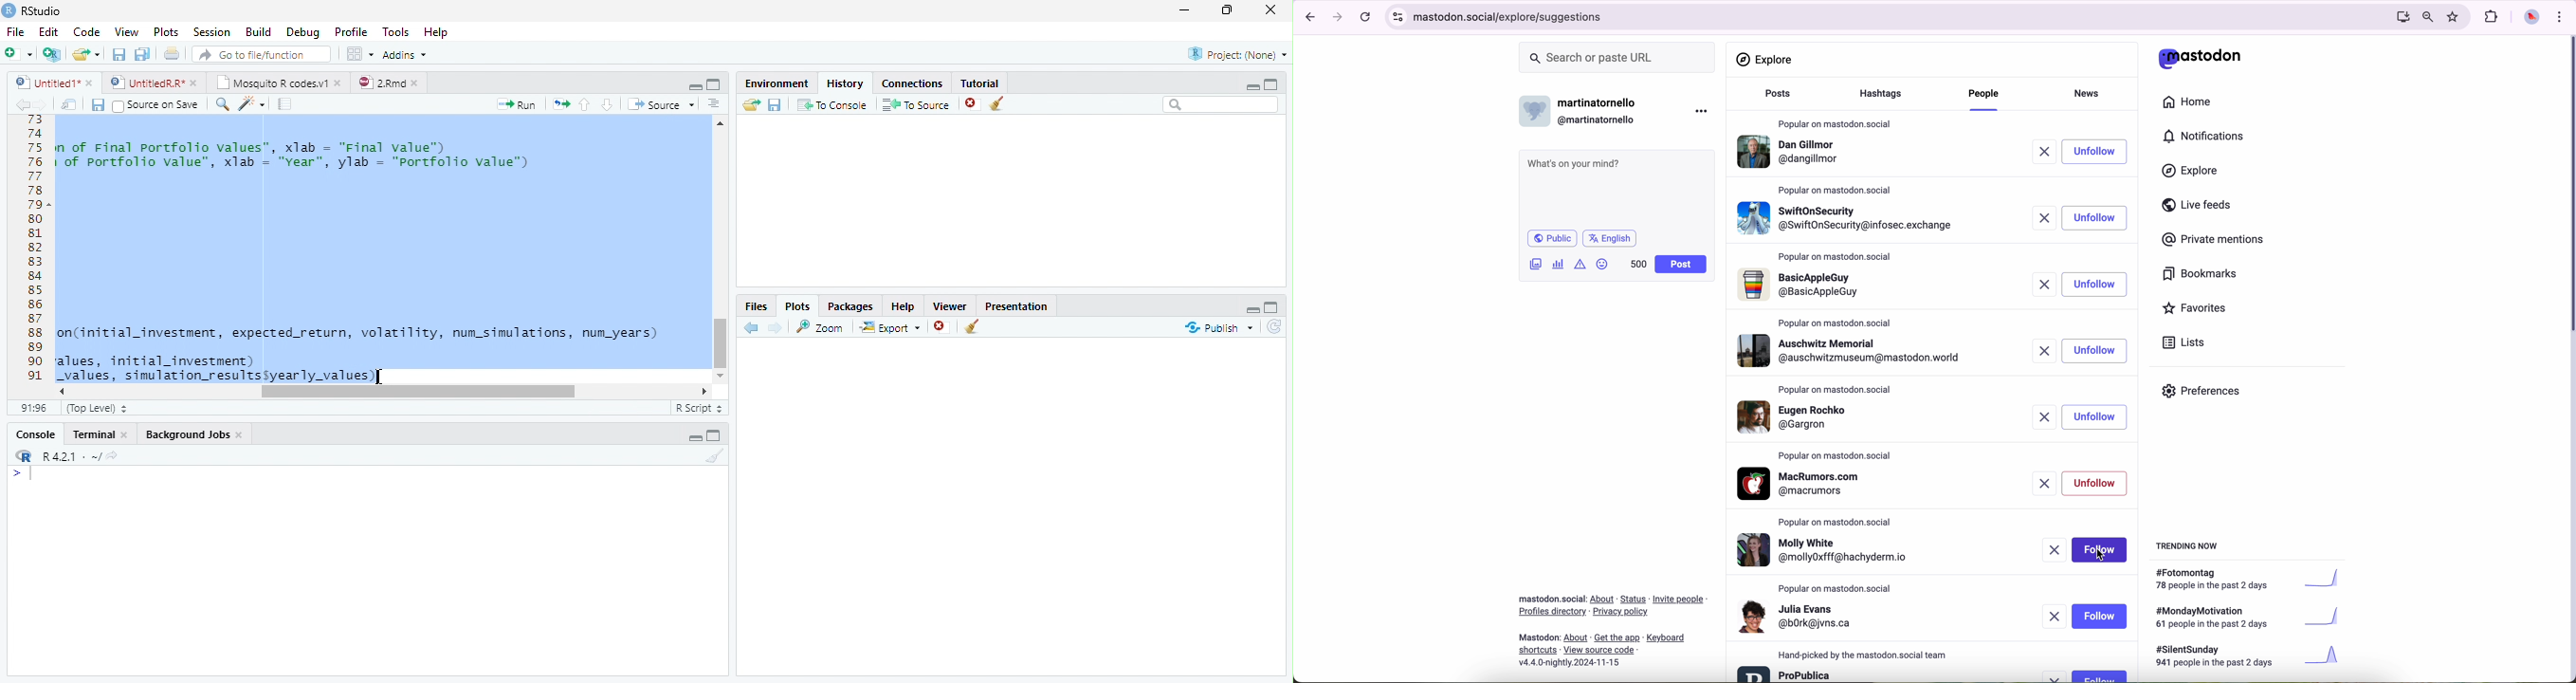 The height and width of the screenshot is (700, 2576). What do you see at coordinates (210, 31) in the screenshot?
I see `Session` at bounding box center [210, 31].